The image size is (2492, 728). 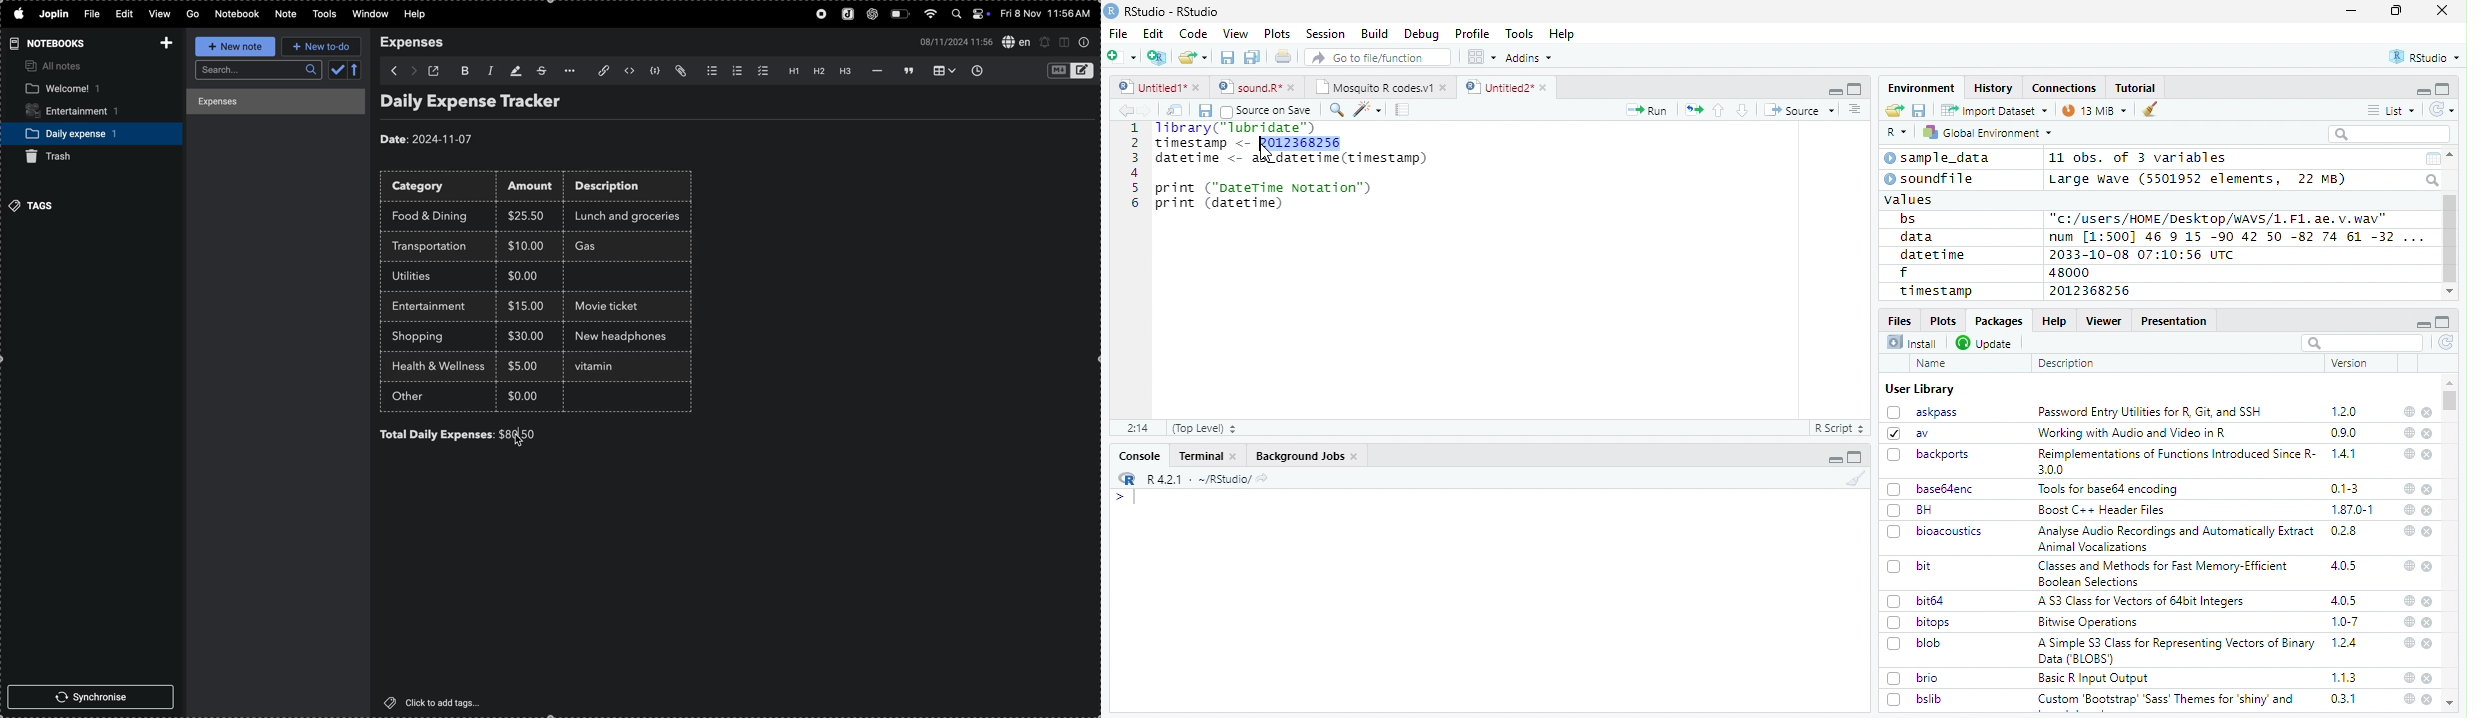 What do you see at coordinates (906, 70) in the screenshot?
I see `blockquote` at bounding box center [906, 70].